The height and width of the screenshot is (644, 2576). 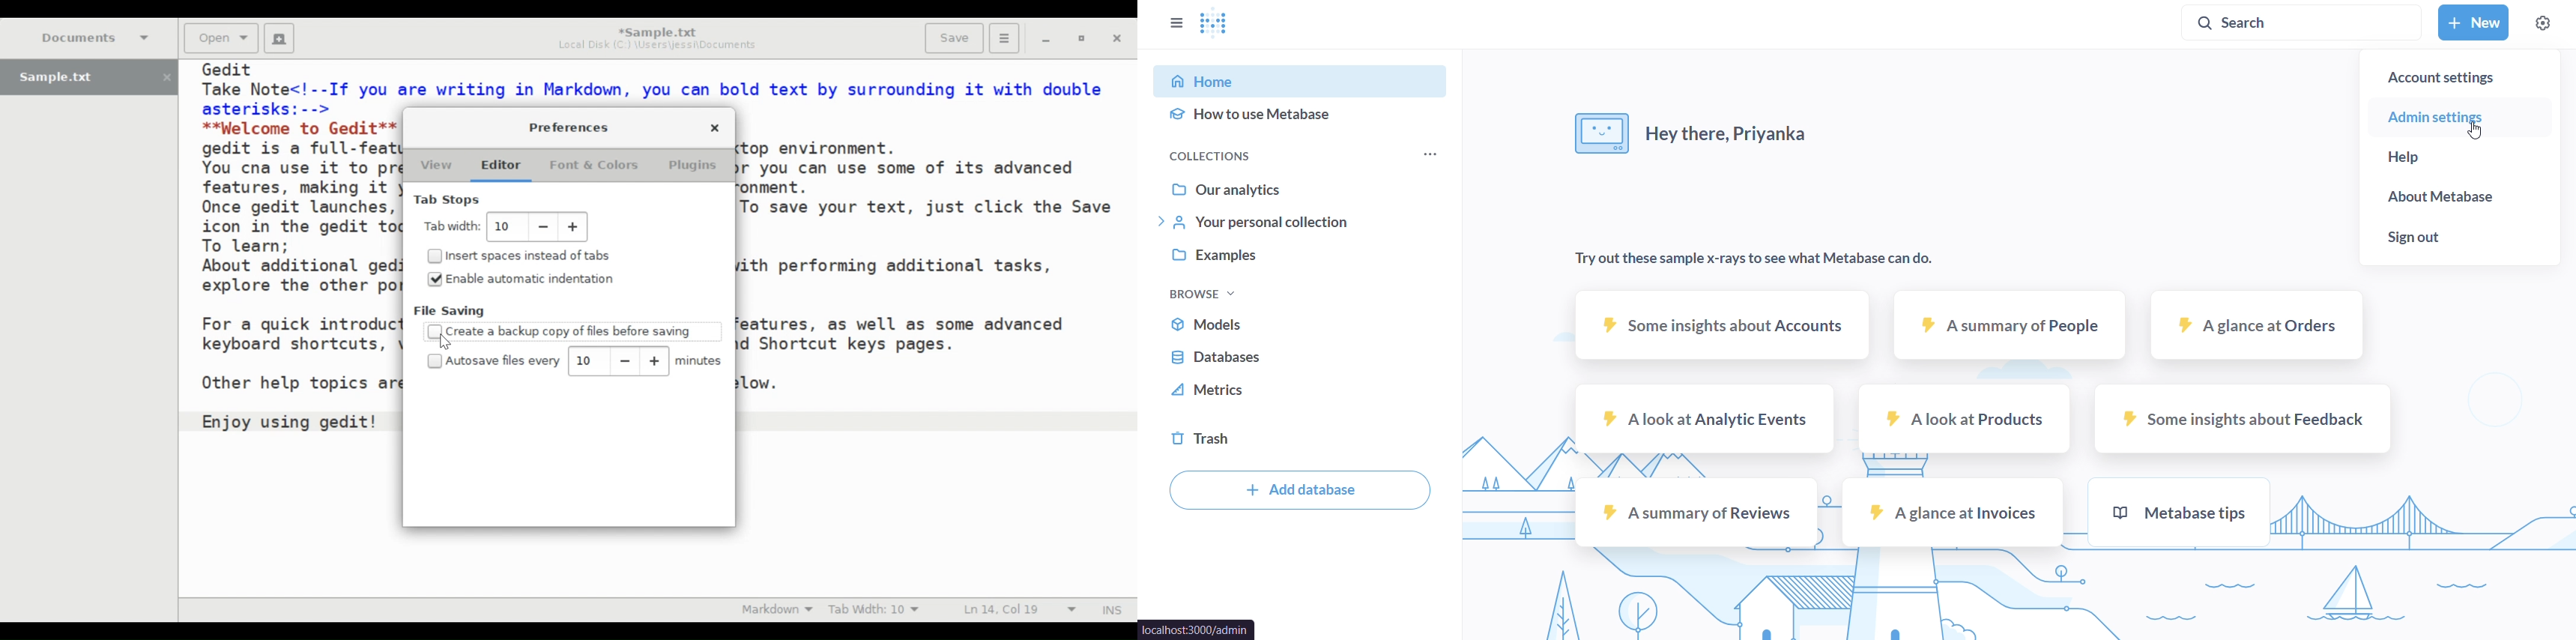 What do you see at coordinates (1197, 630) in the screenshot?
I see `url` at bounding box center [1197, 630].